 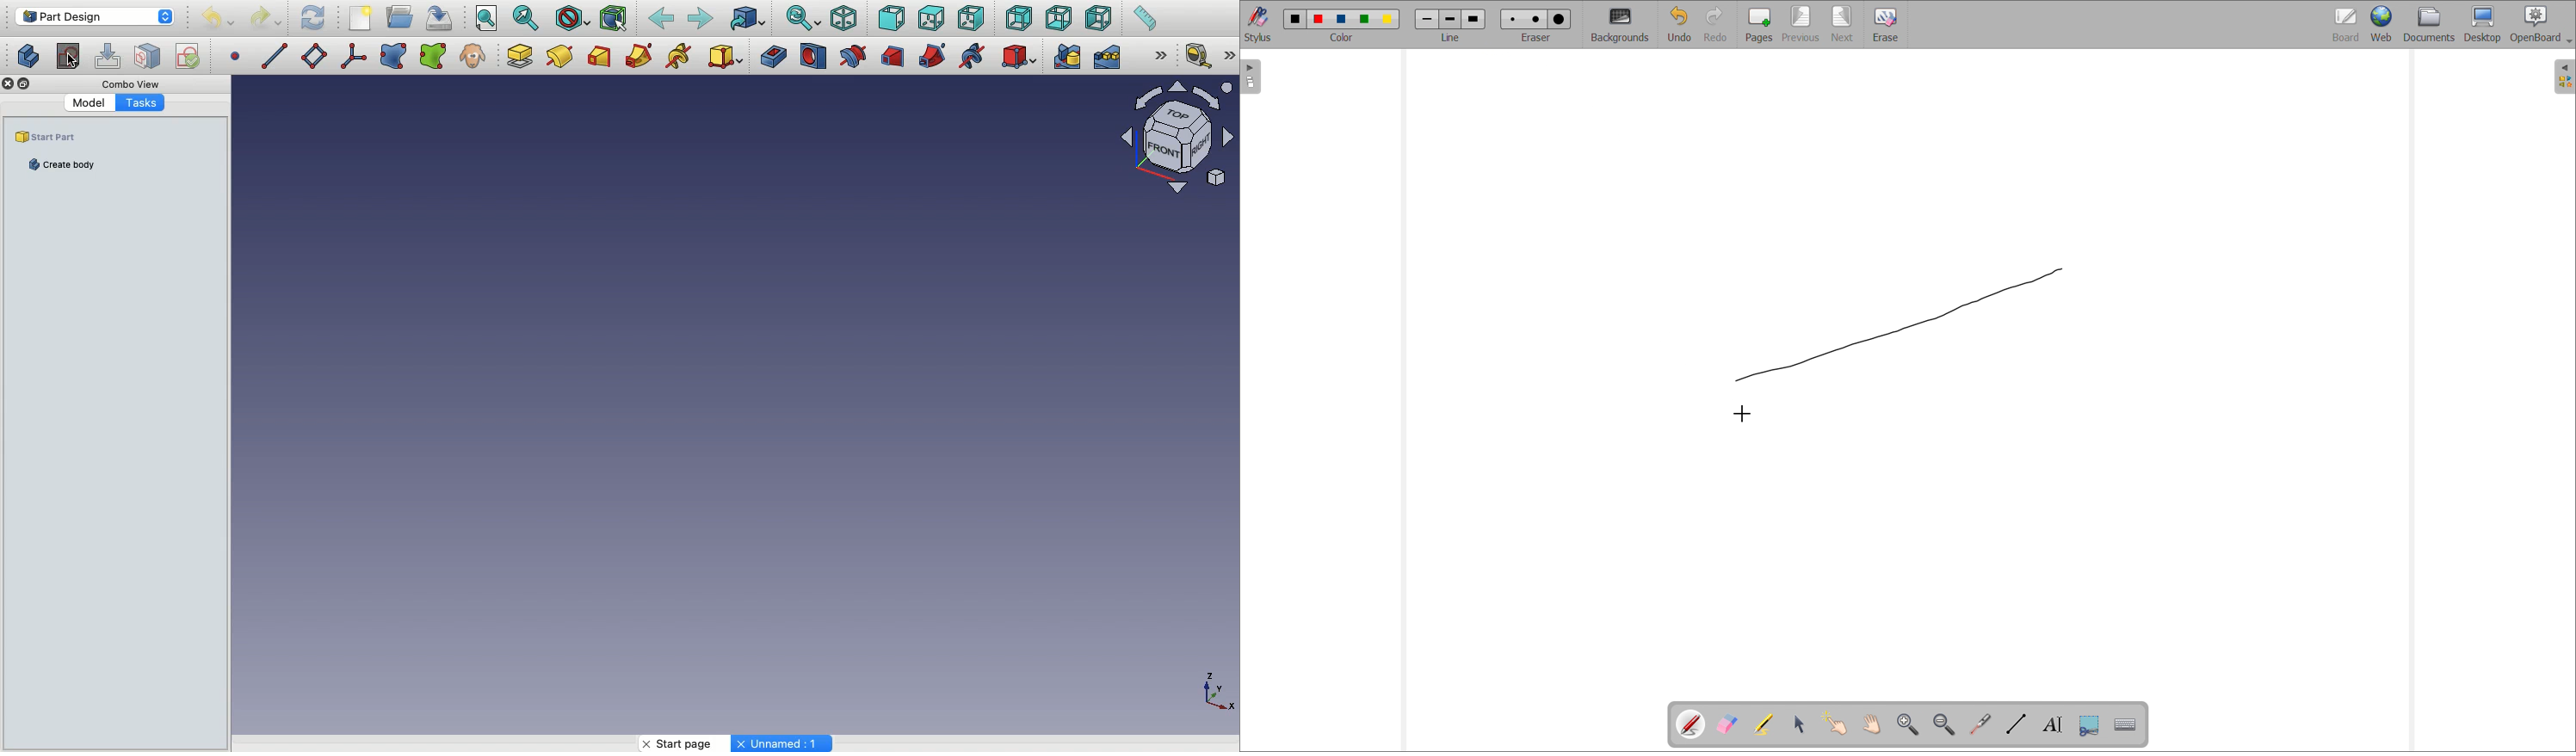 What do you see at coordinates (312, 16) in the screenshot?
I see `Refresh` at bounding box center [312, 16].